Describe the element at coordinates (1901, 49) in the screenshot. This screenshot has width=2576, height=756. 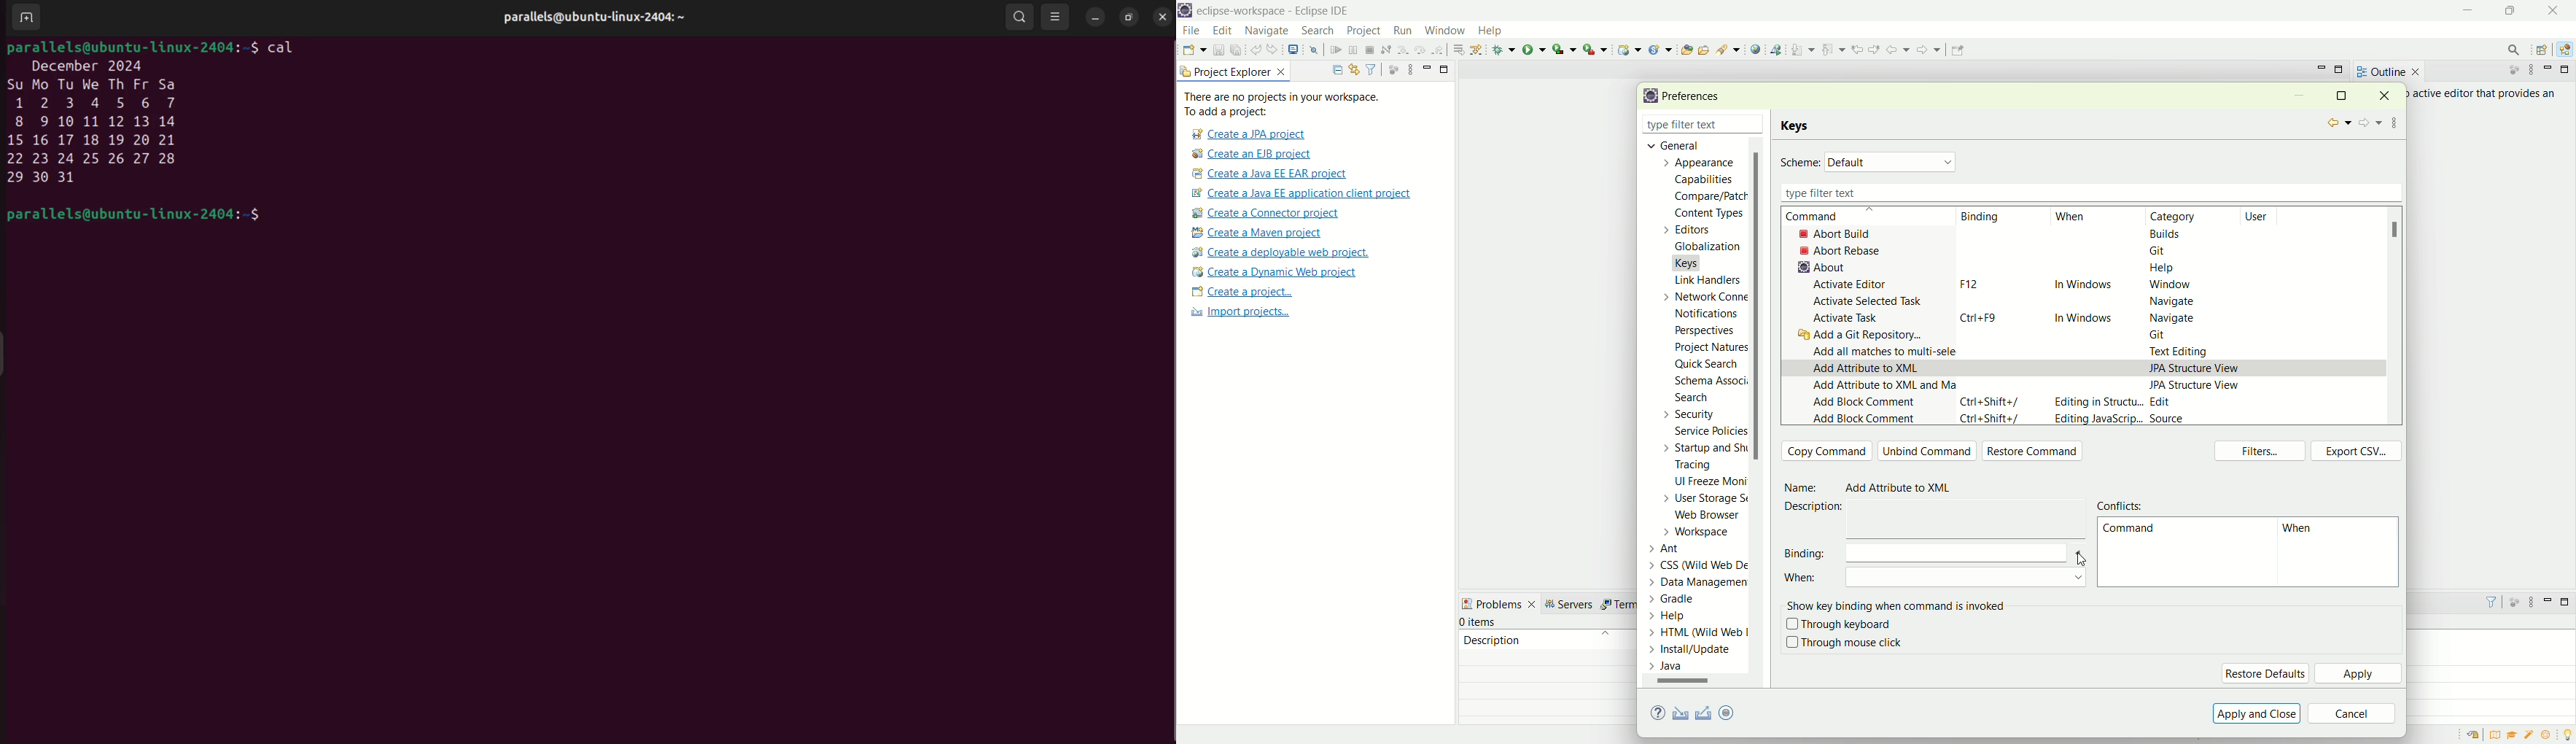
I see `back` at that location.